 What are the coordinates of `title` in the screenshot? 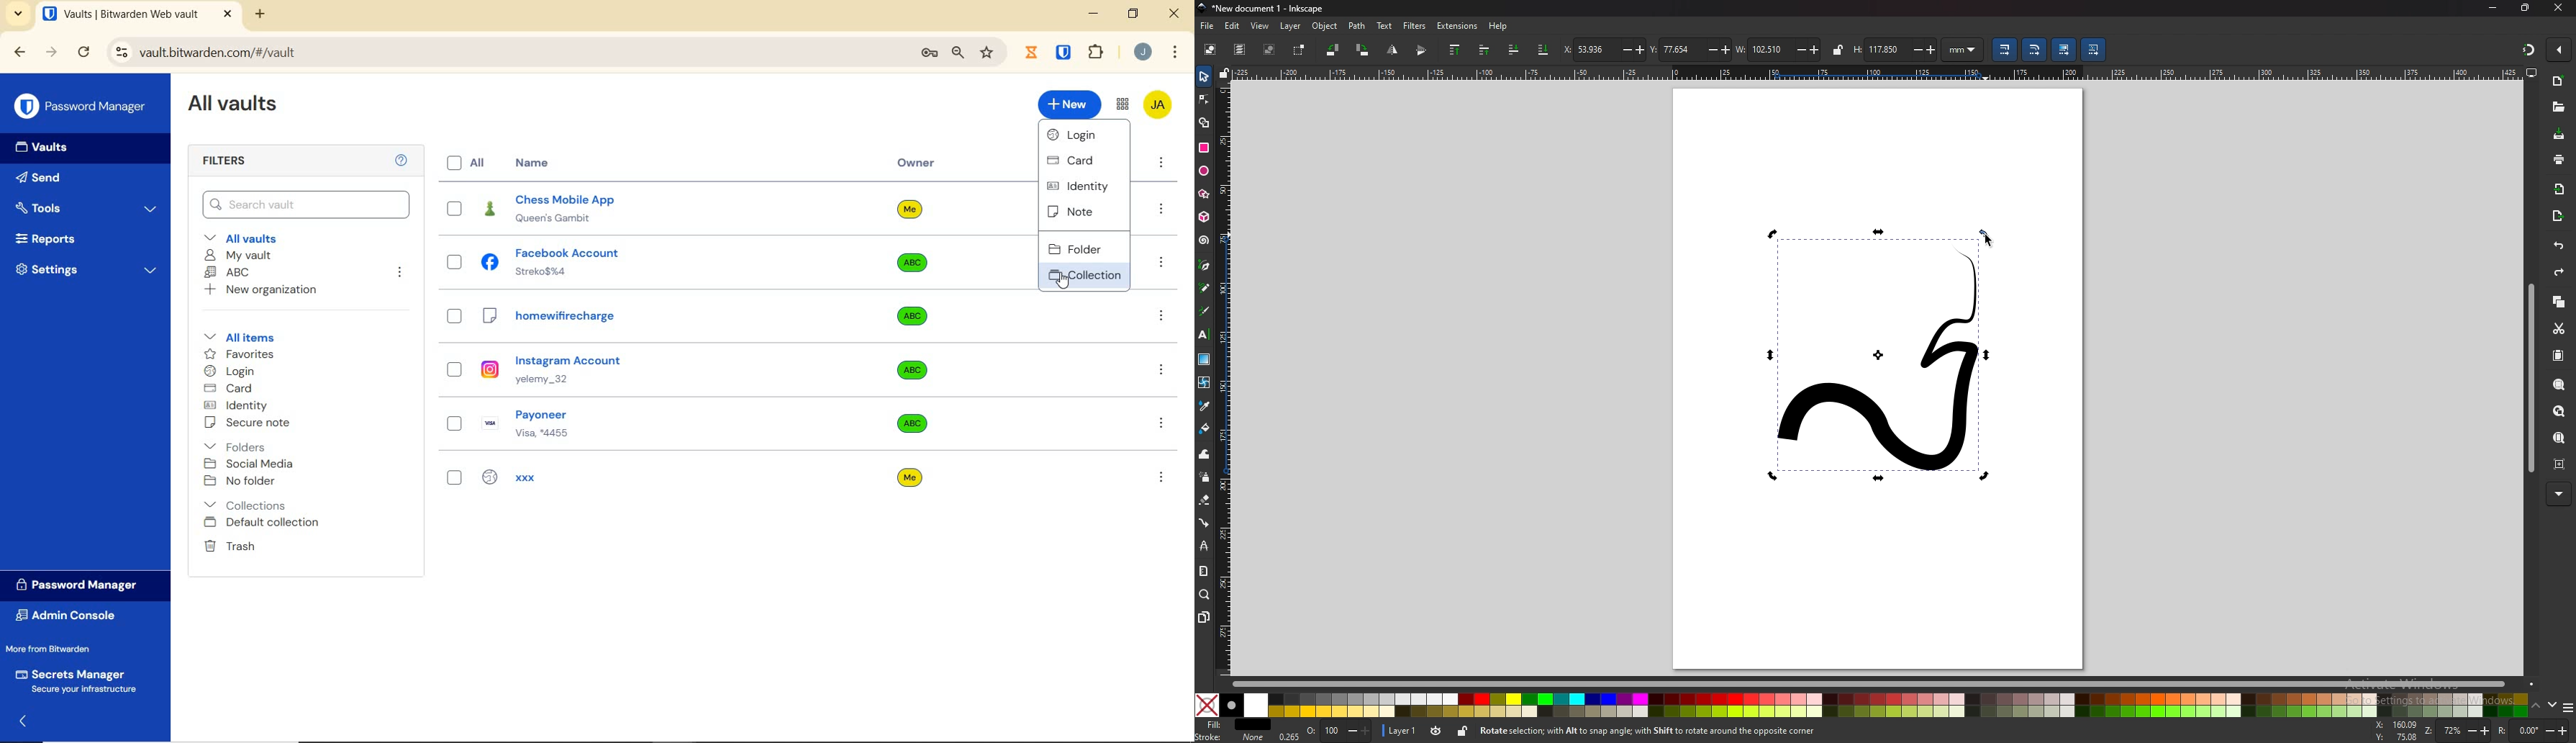 It's located at (1266, 8).